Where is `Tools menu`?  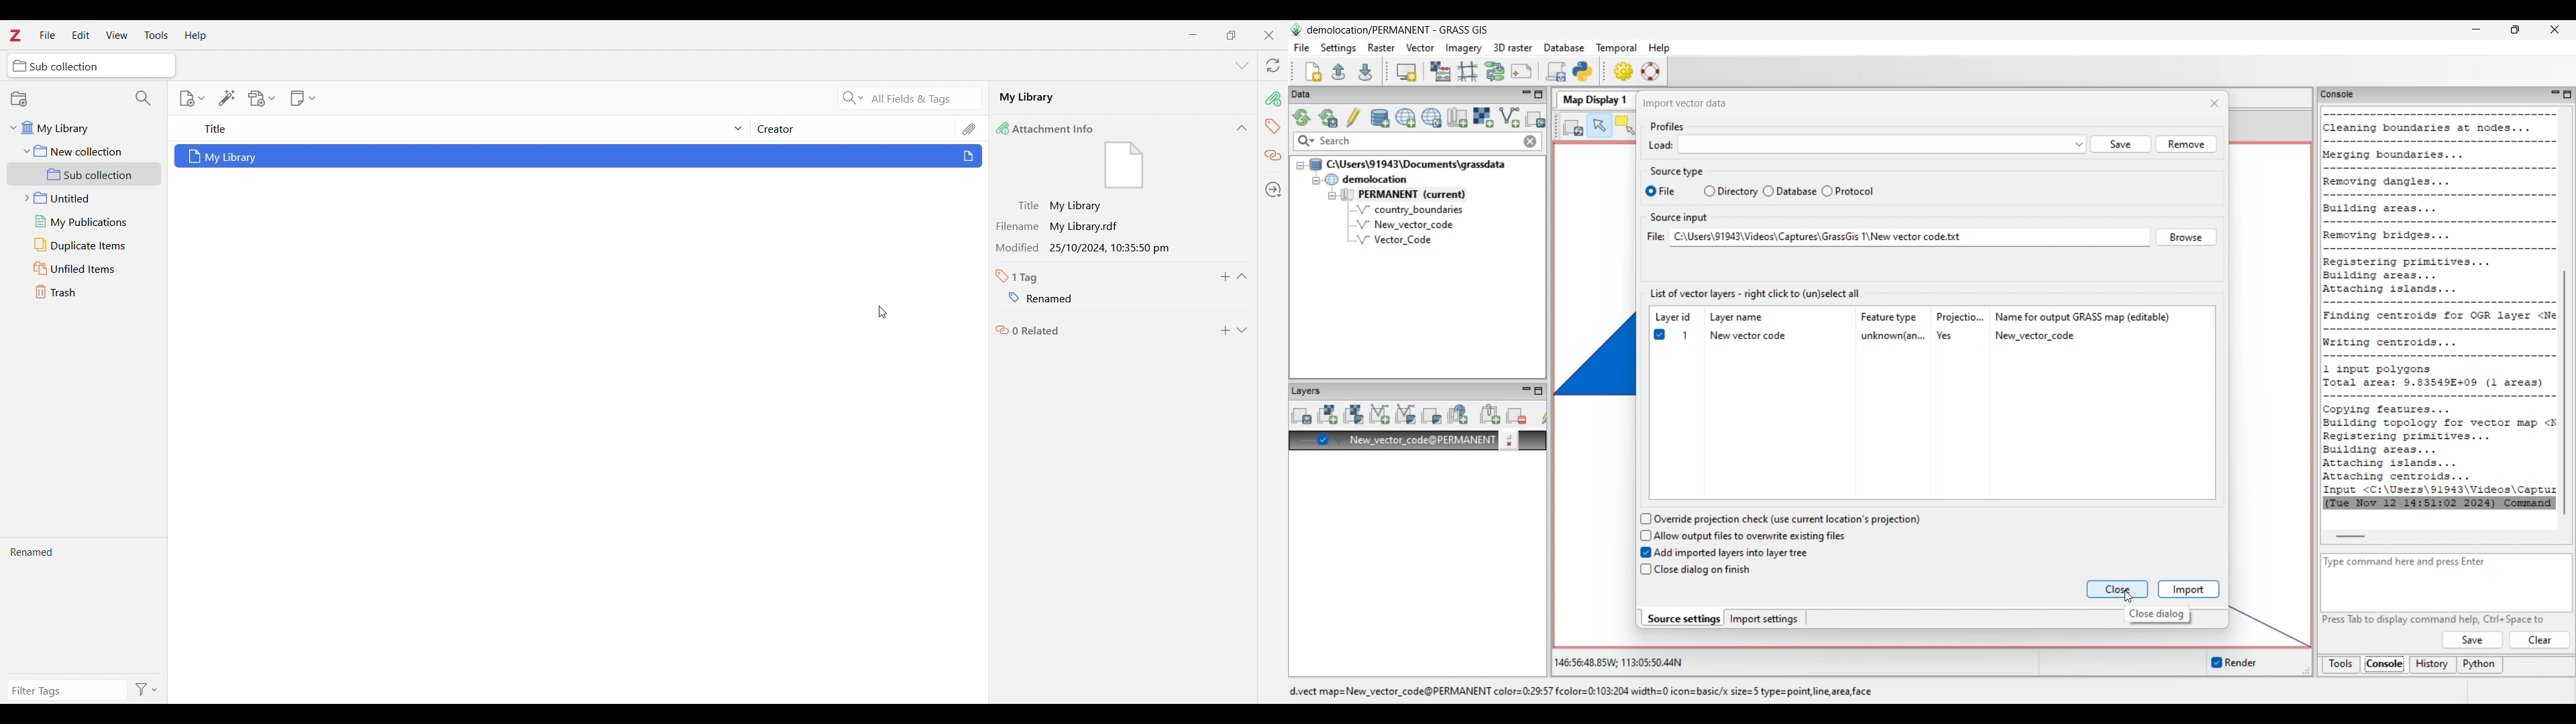
Tools menu is located at coordinates (156, 35).